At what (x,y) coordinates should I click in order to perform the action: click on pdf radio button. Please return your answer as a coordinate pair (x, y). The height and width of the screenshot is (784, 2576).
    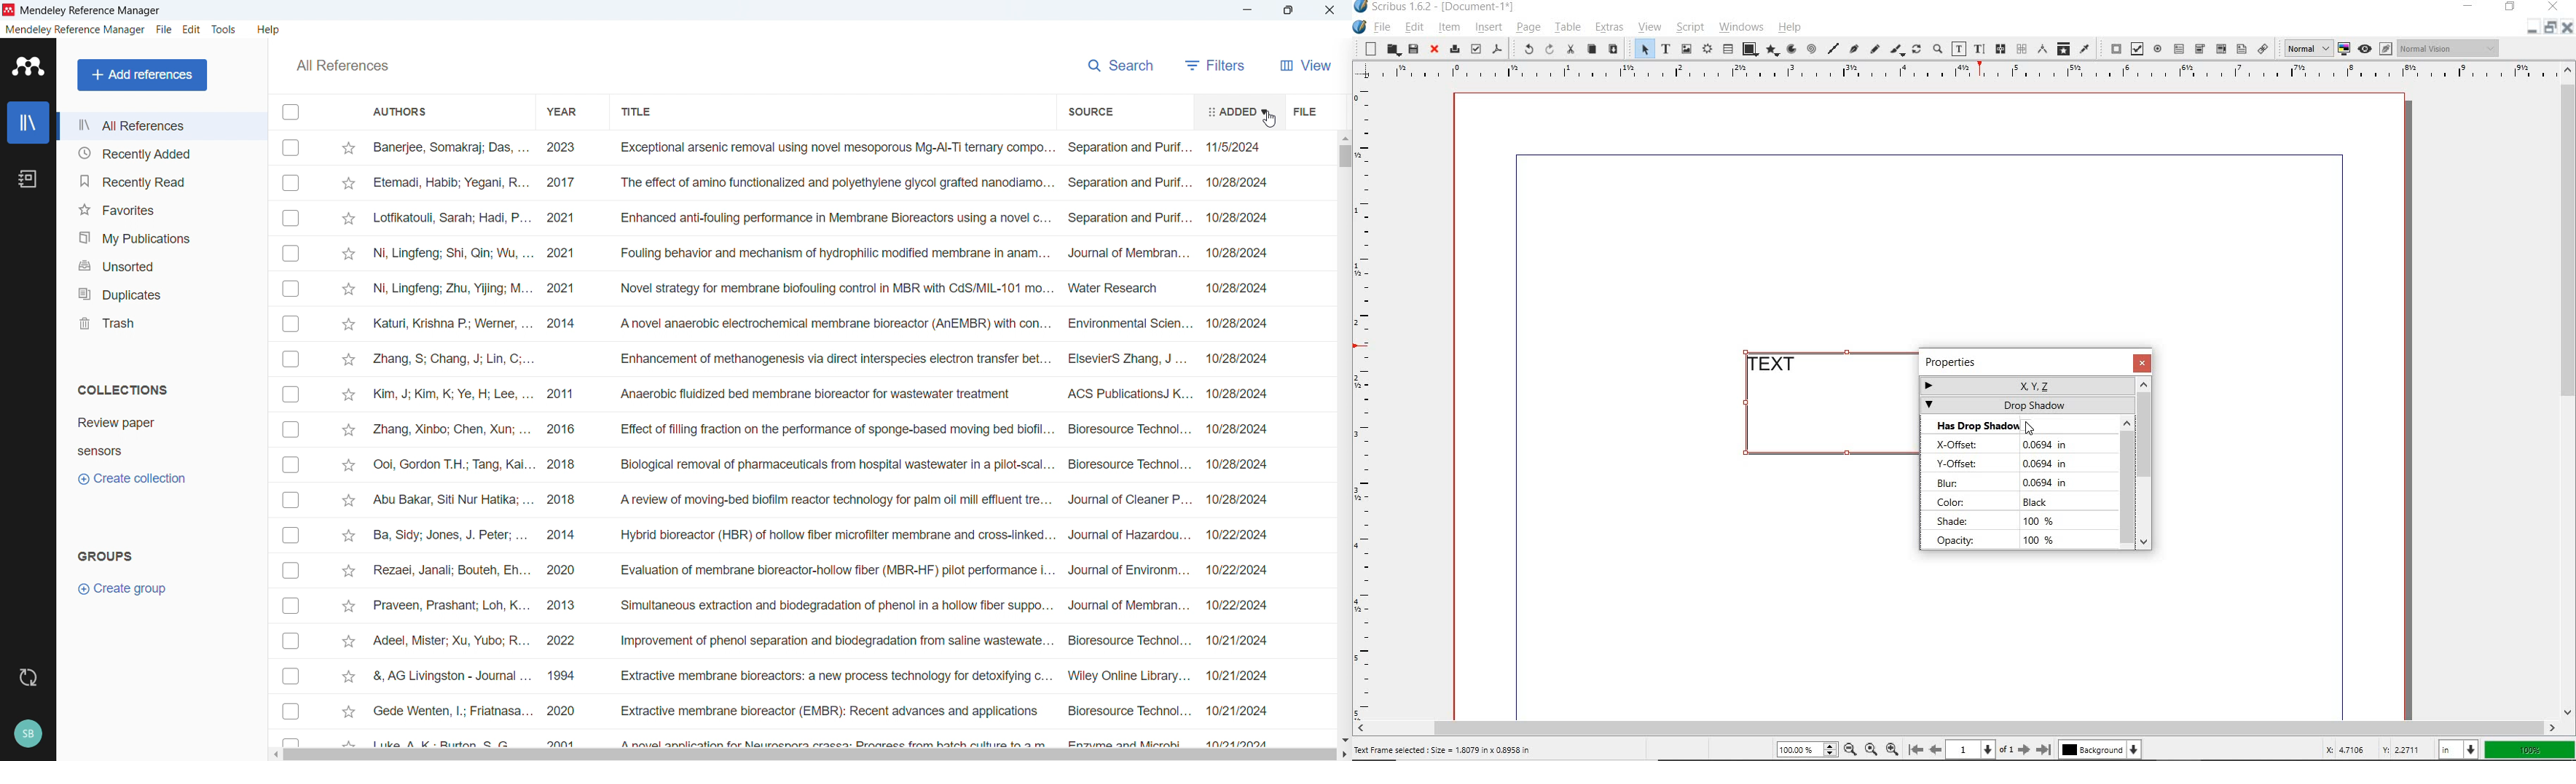
    Looking at the image, I should click on (2158, 49).